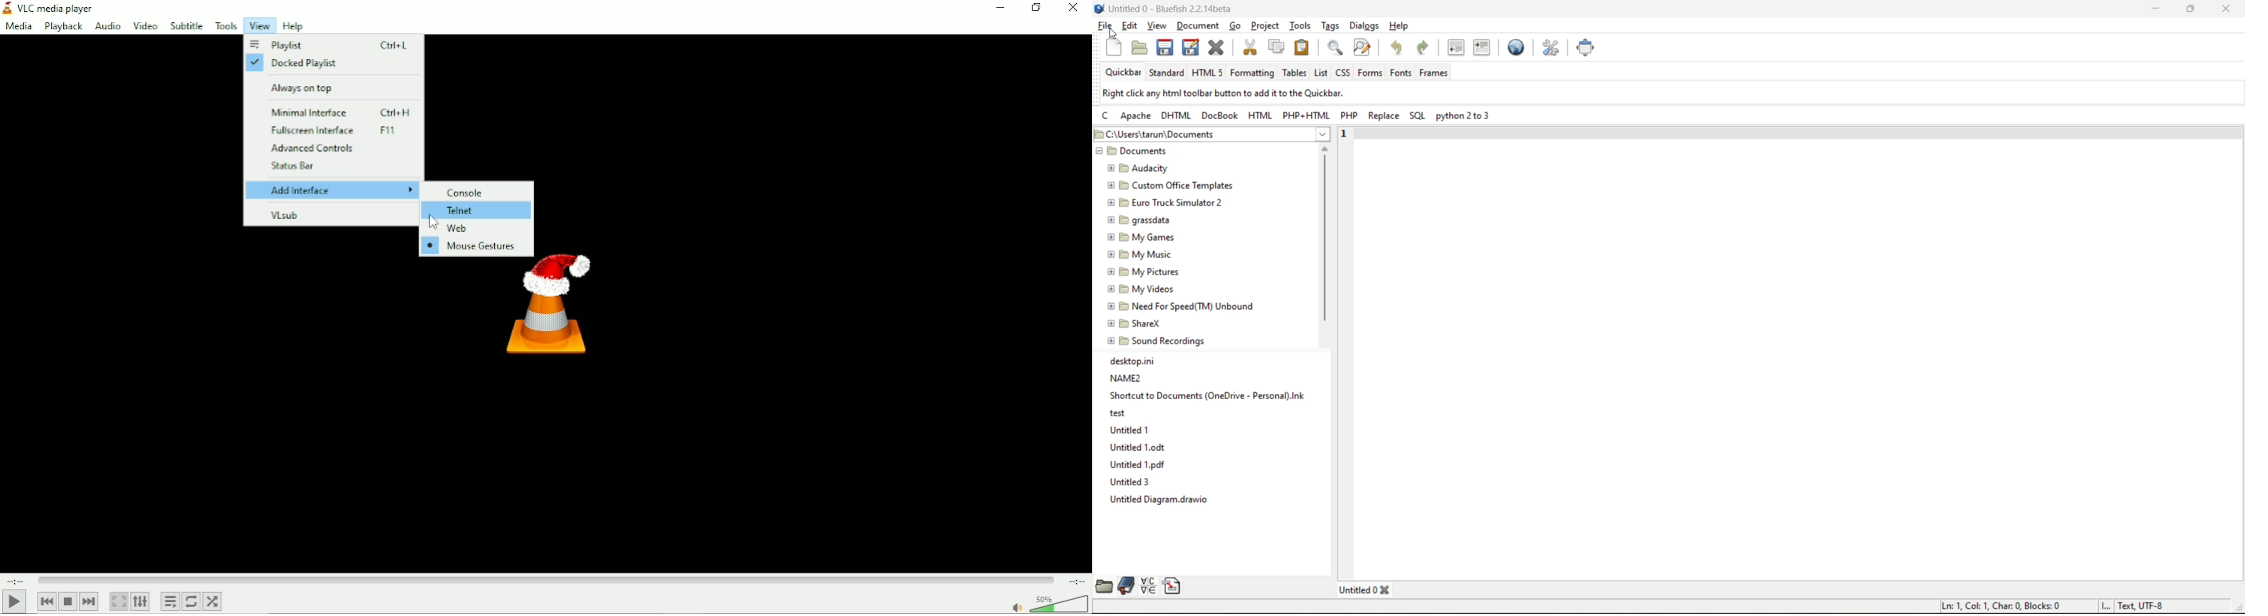  What do you see at coordinates (258, 26) in the screenshot?
I see `View` at bounding box center [258, 26].